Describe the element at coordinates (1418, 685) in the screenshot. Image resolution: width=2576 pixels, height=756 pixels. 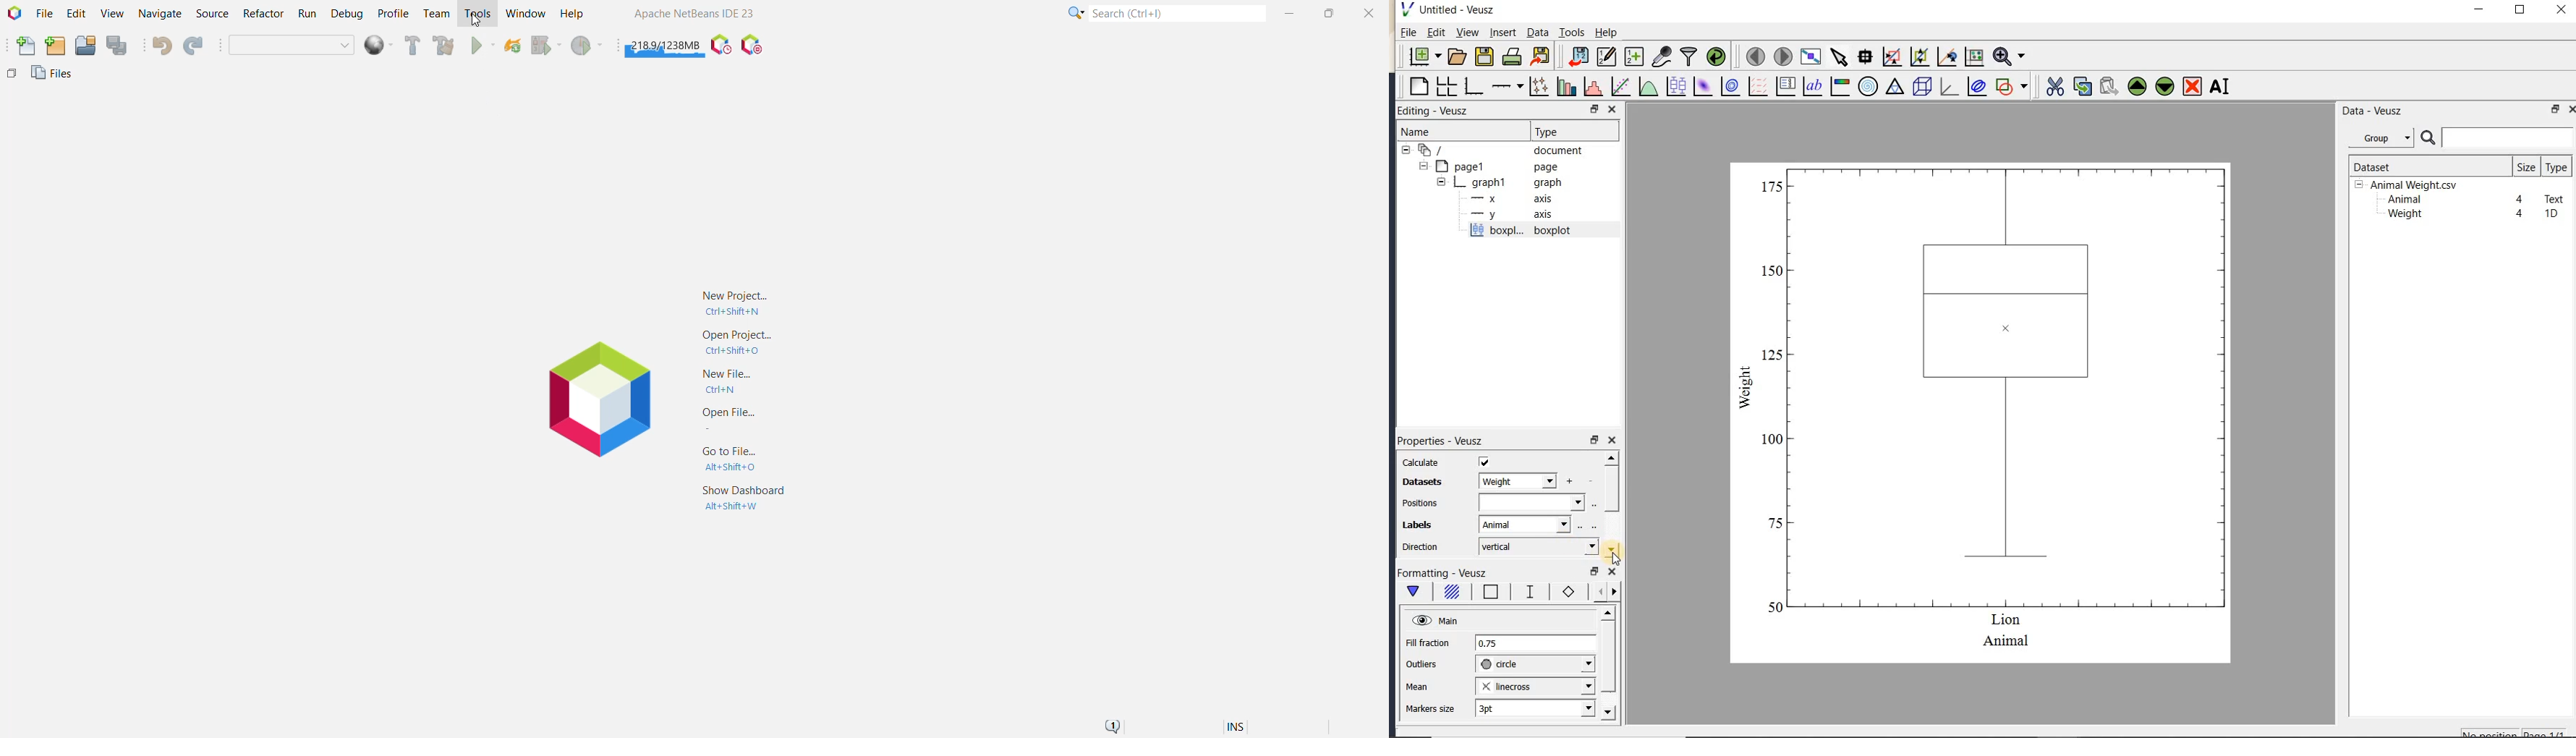
I see `mean` at that location.